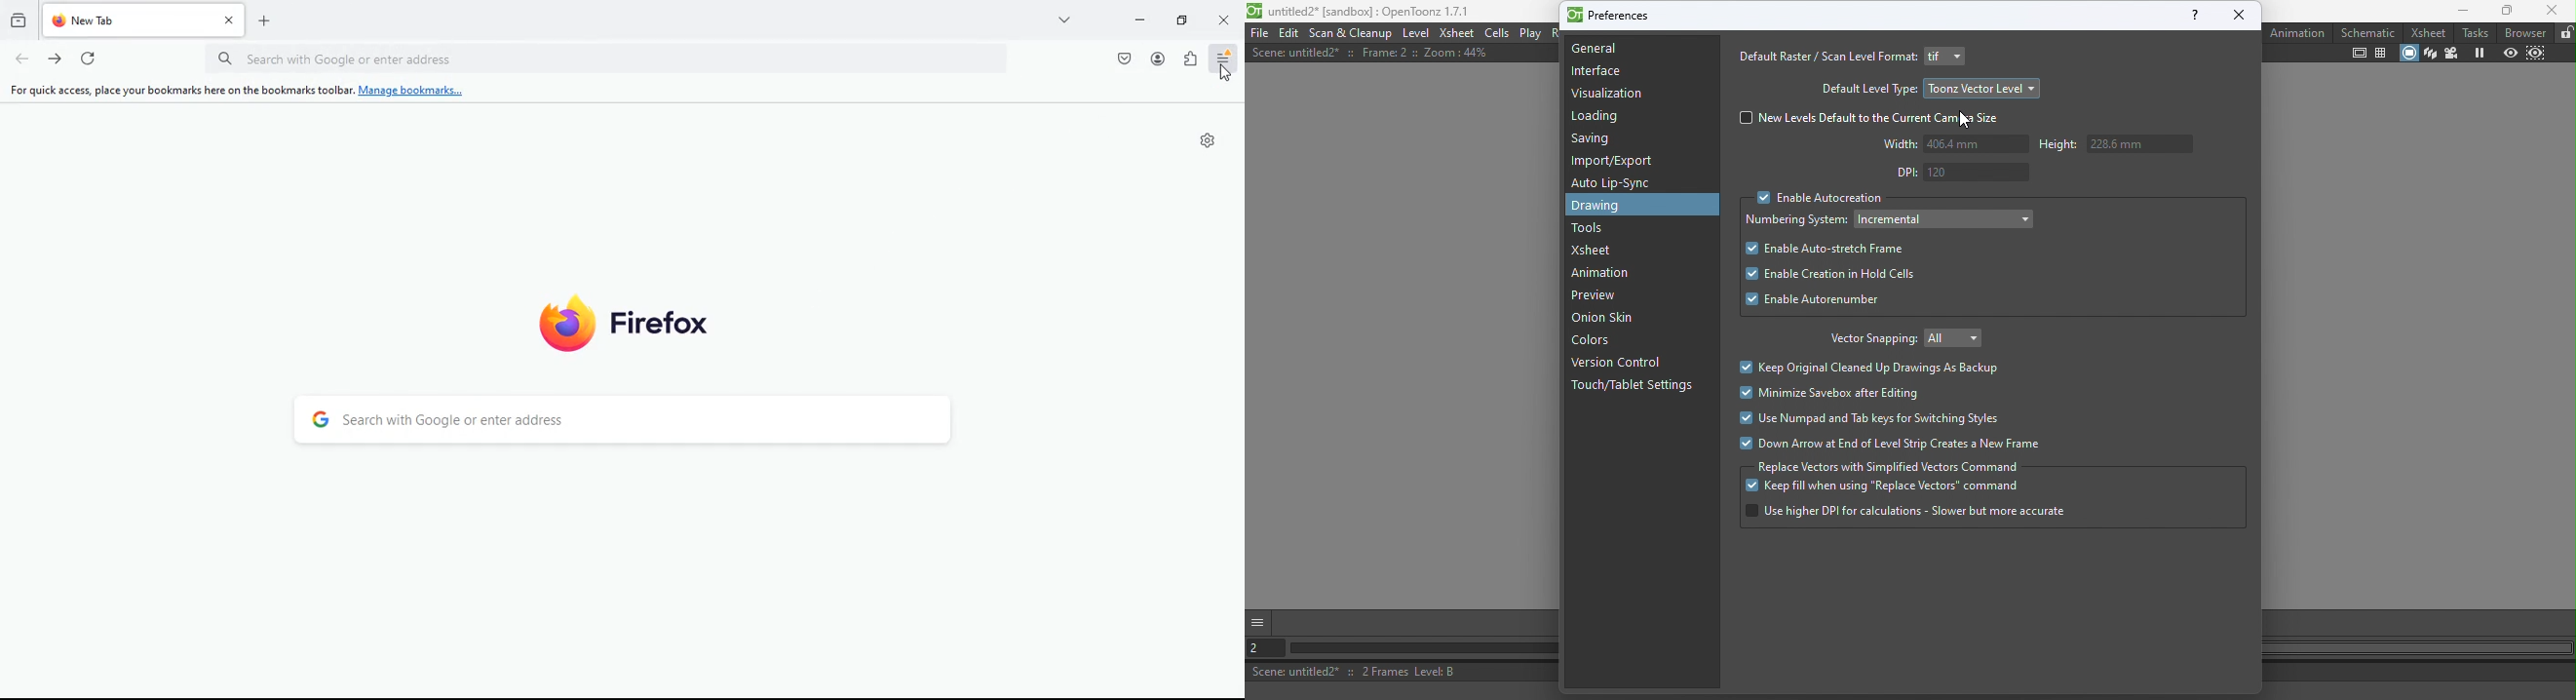 The image size is (2576, 700). I want to click on refresh, so click(89, 58).